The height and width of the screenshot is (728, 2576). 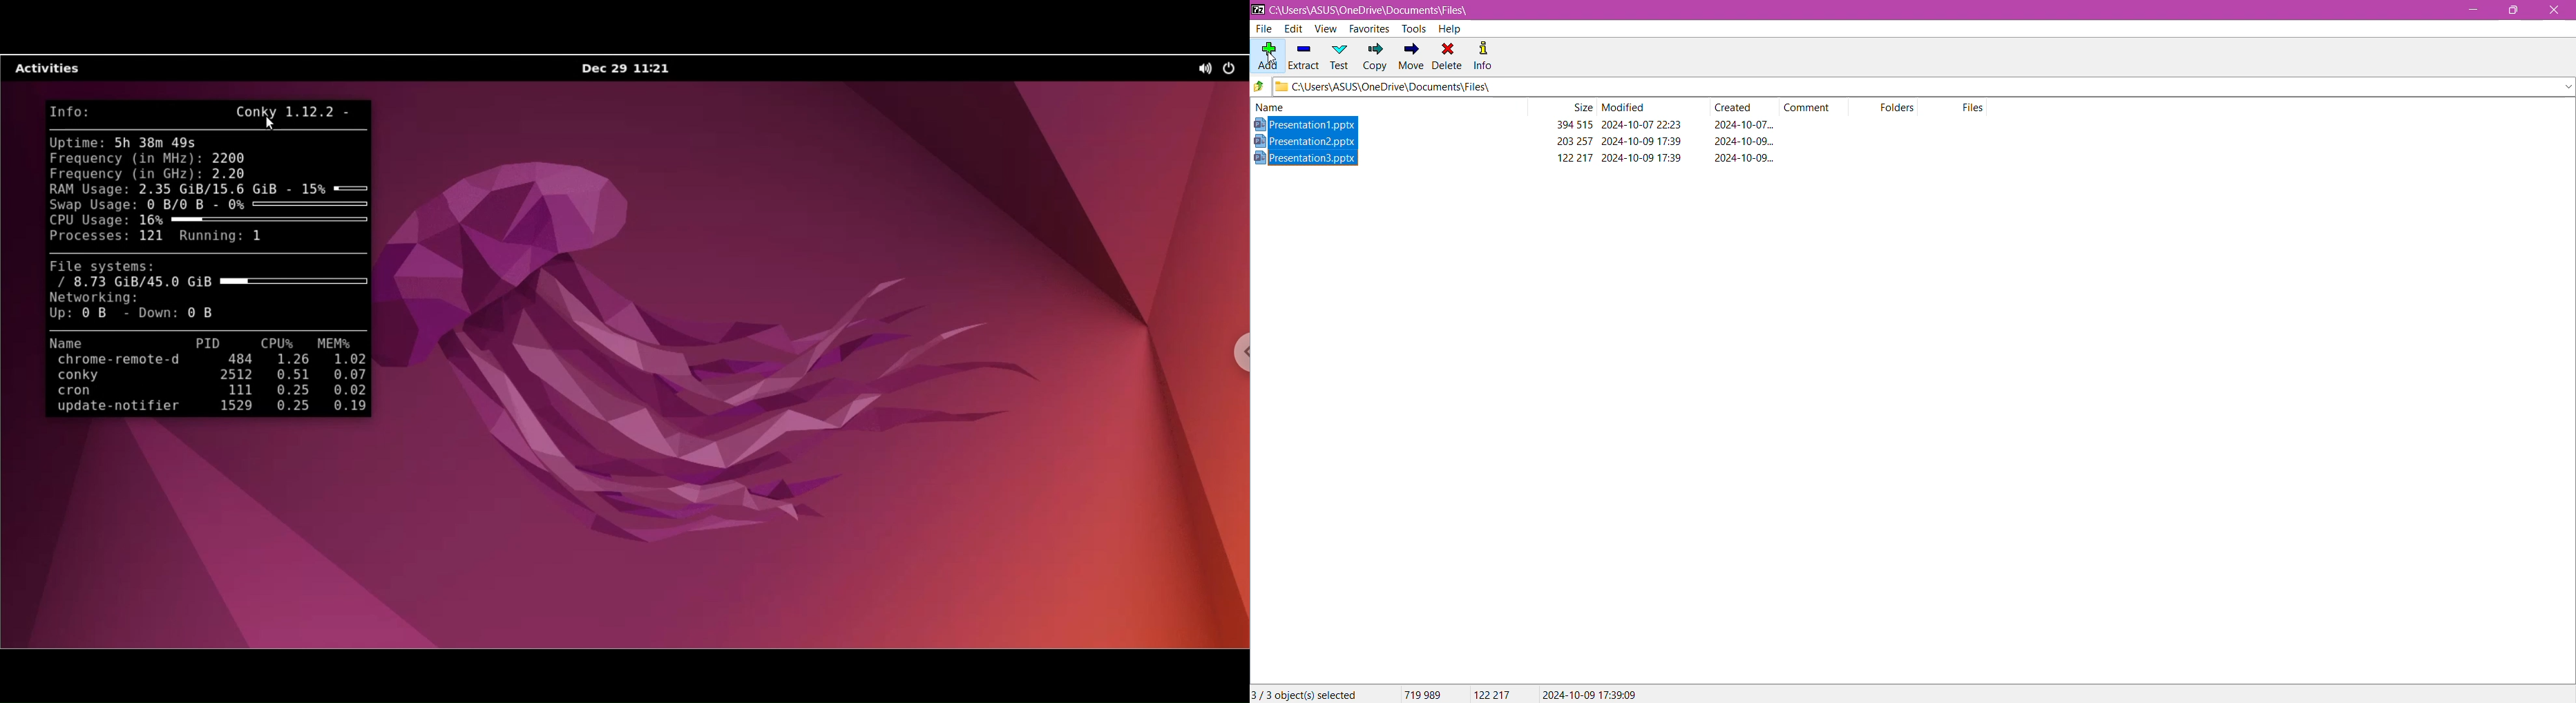 I want to click on Folders, so click(x=1903, y=109).